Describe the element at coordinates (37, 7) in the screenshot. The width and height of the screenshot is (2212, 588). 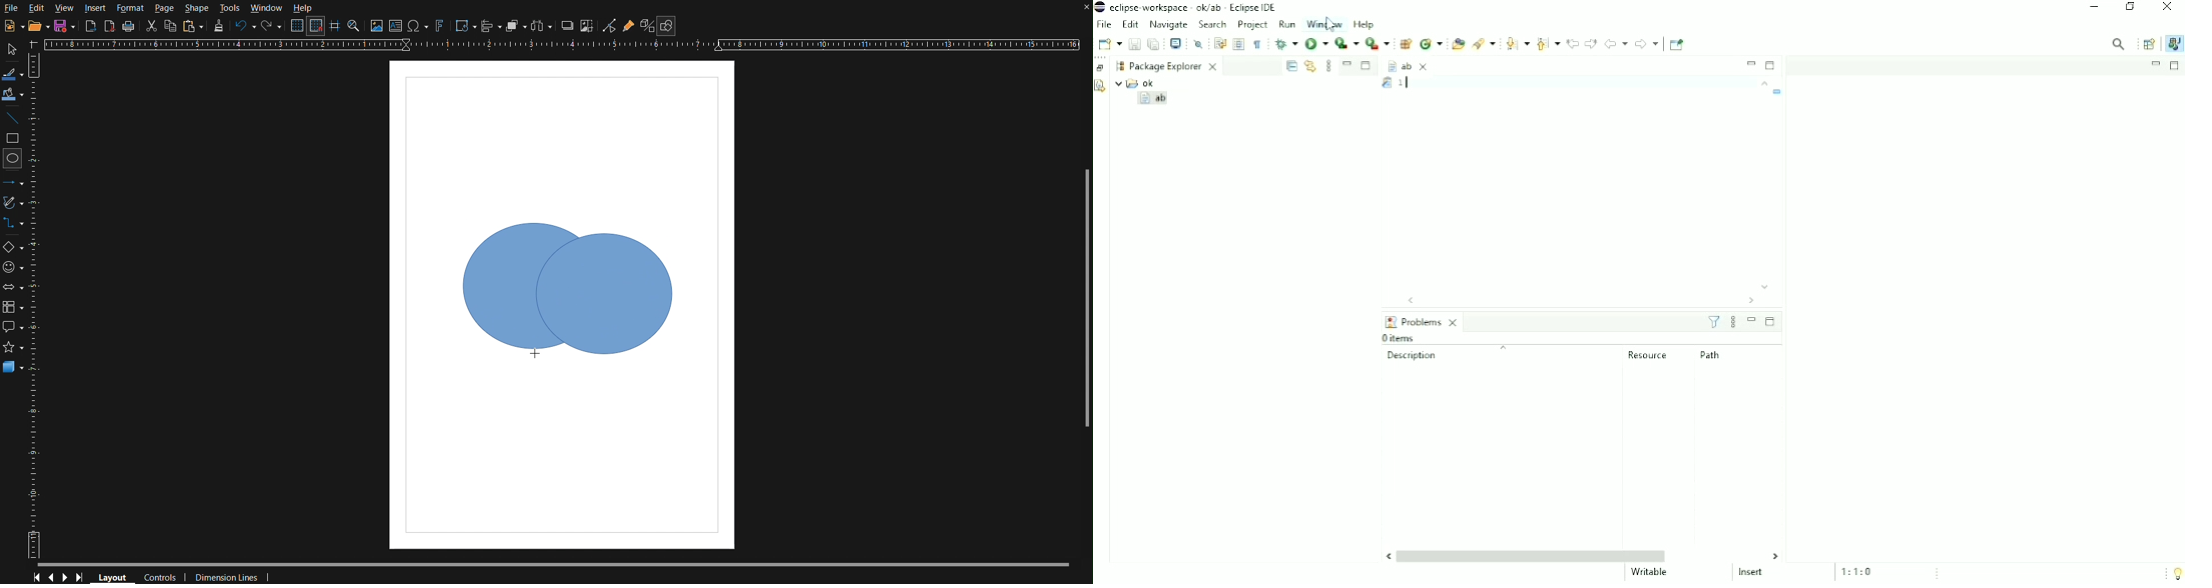
I see `Edit` at that location.